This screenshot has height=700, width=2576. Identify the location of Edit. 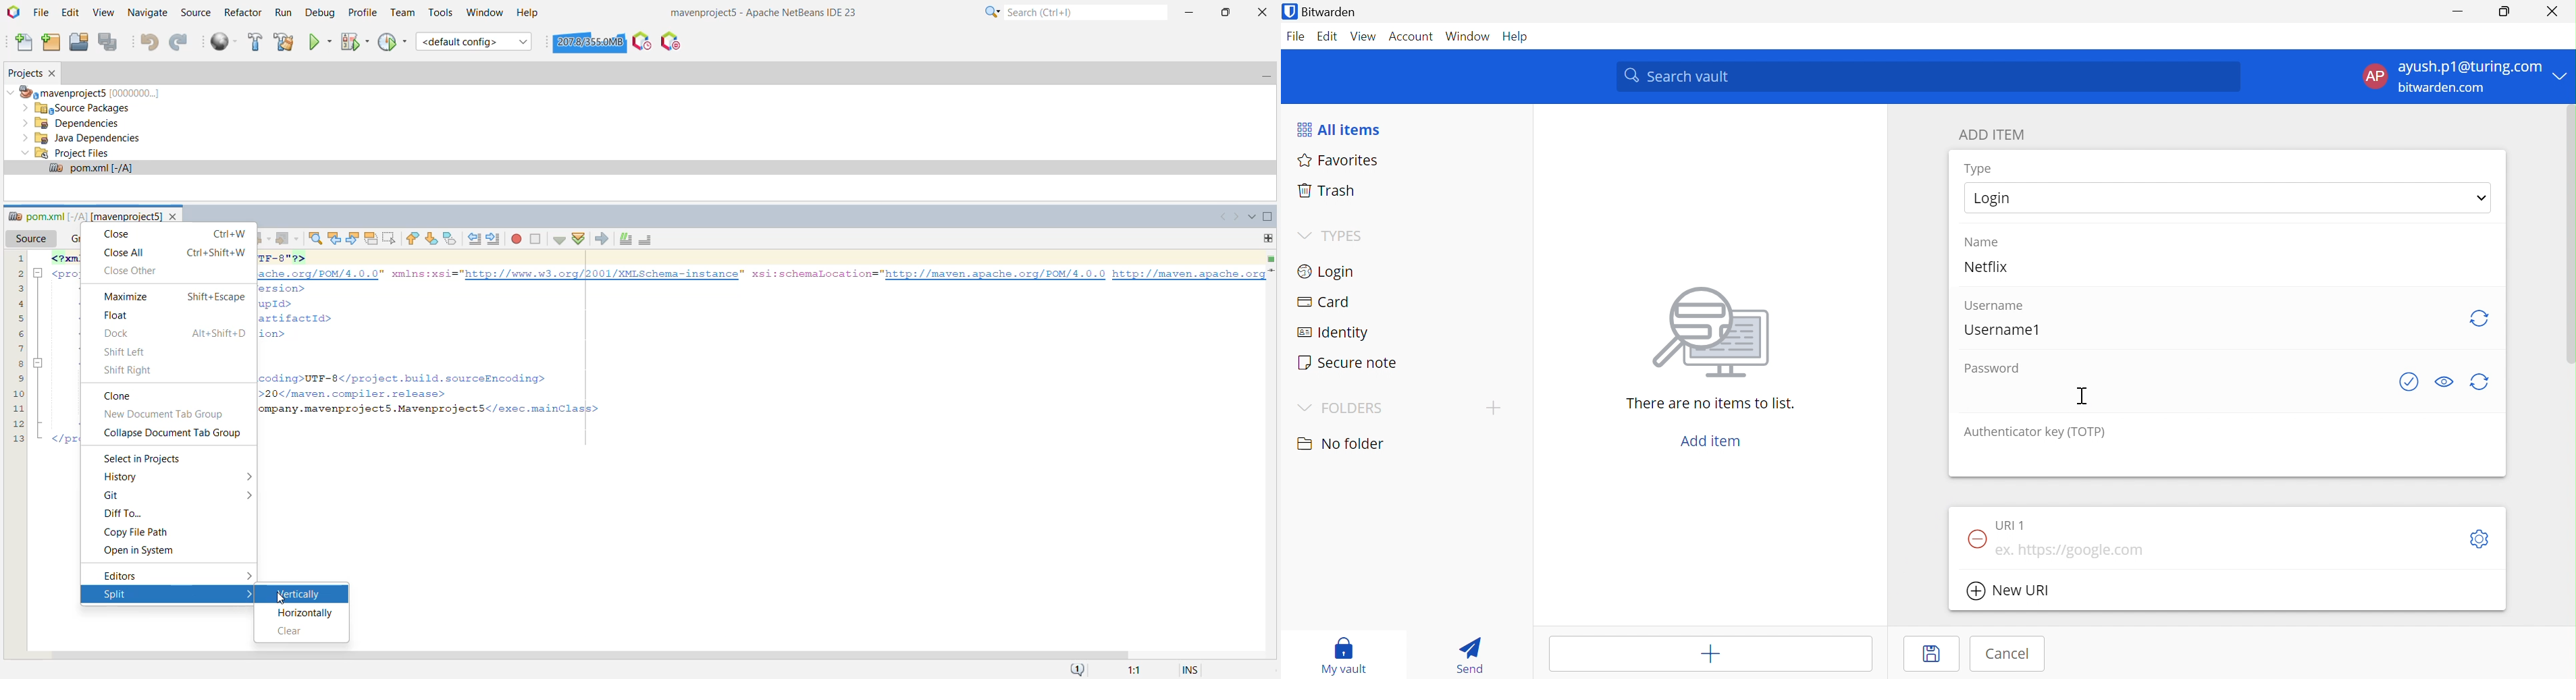
(1329, 37).